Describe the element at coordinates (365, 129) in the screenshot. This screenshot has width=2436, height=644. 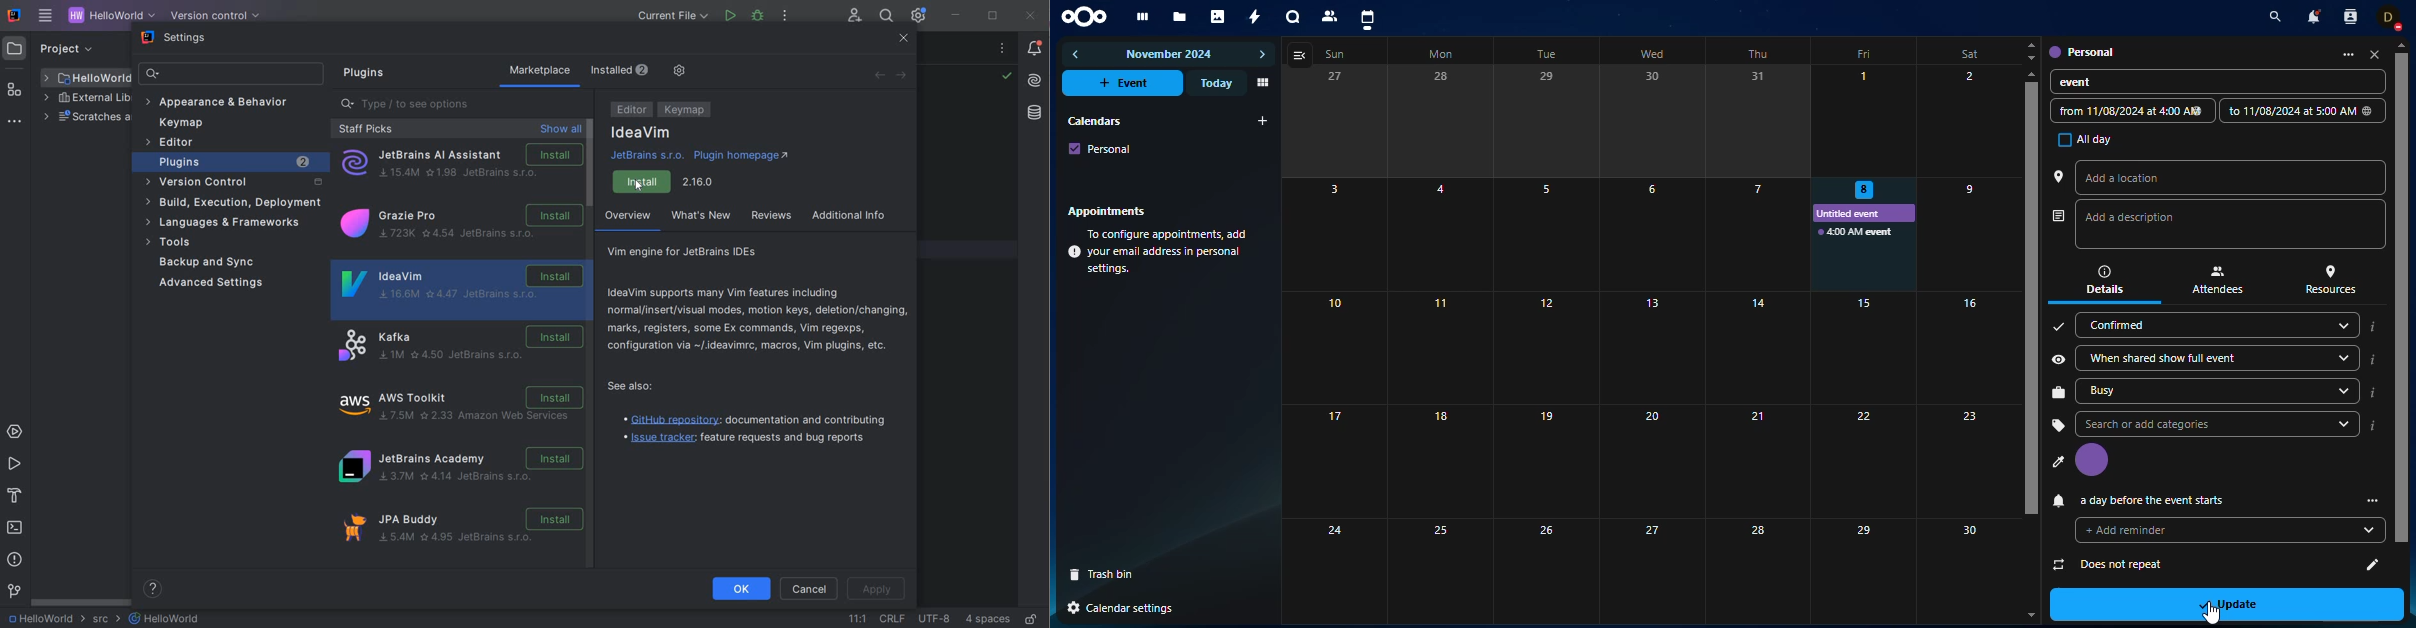
I see `staff picks` at that location.